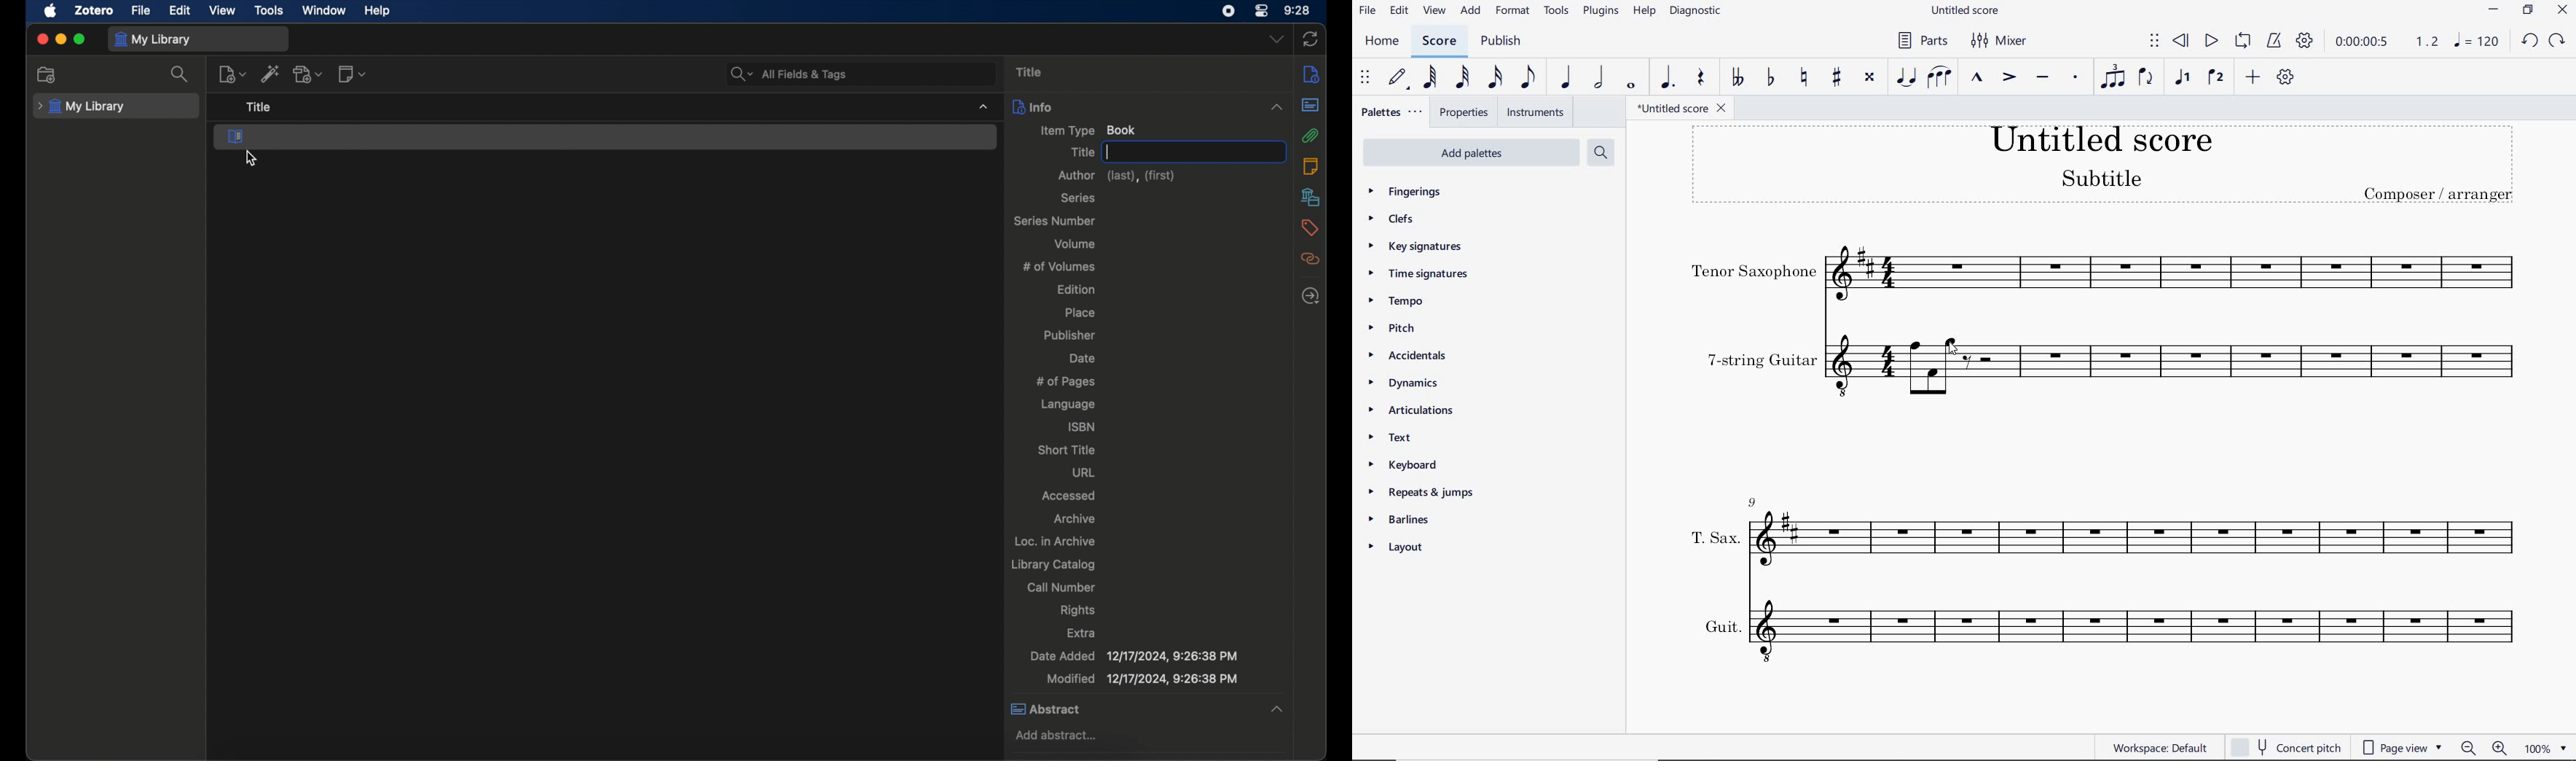  Describe the element at coordinates (308, 74) in the screenshot. I see `add attachment` at that location.